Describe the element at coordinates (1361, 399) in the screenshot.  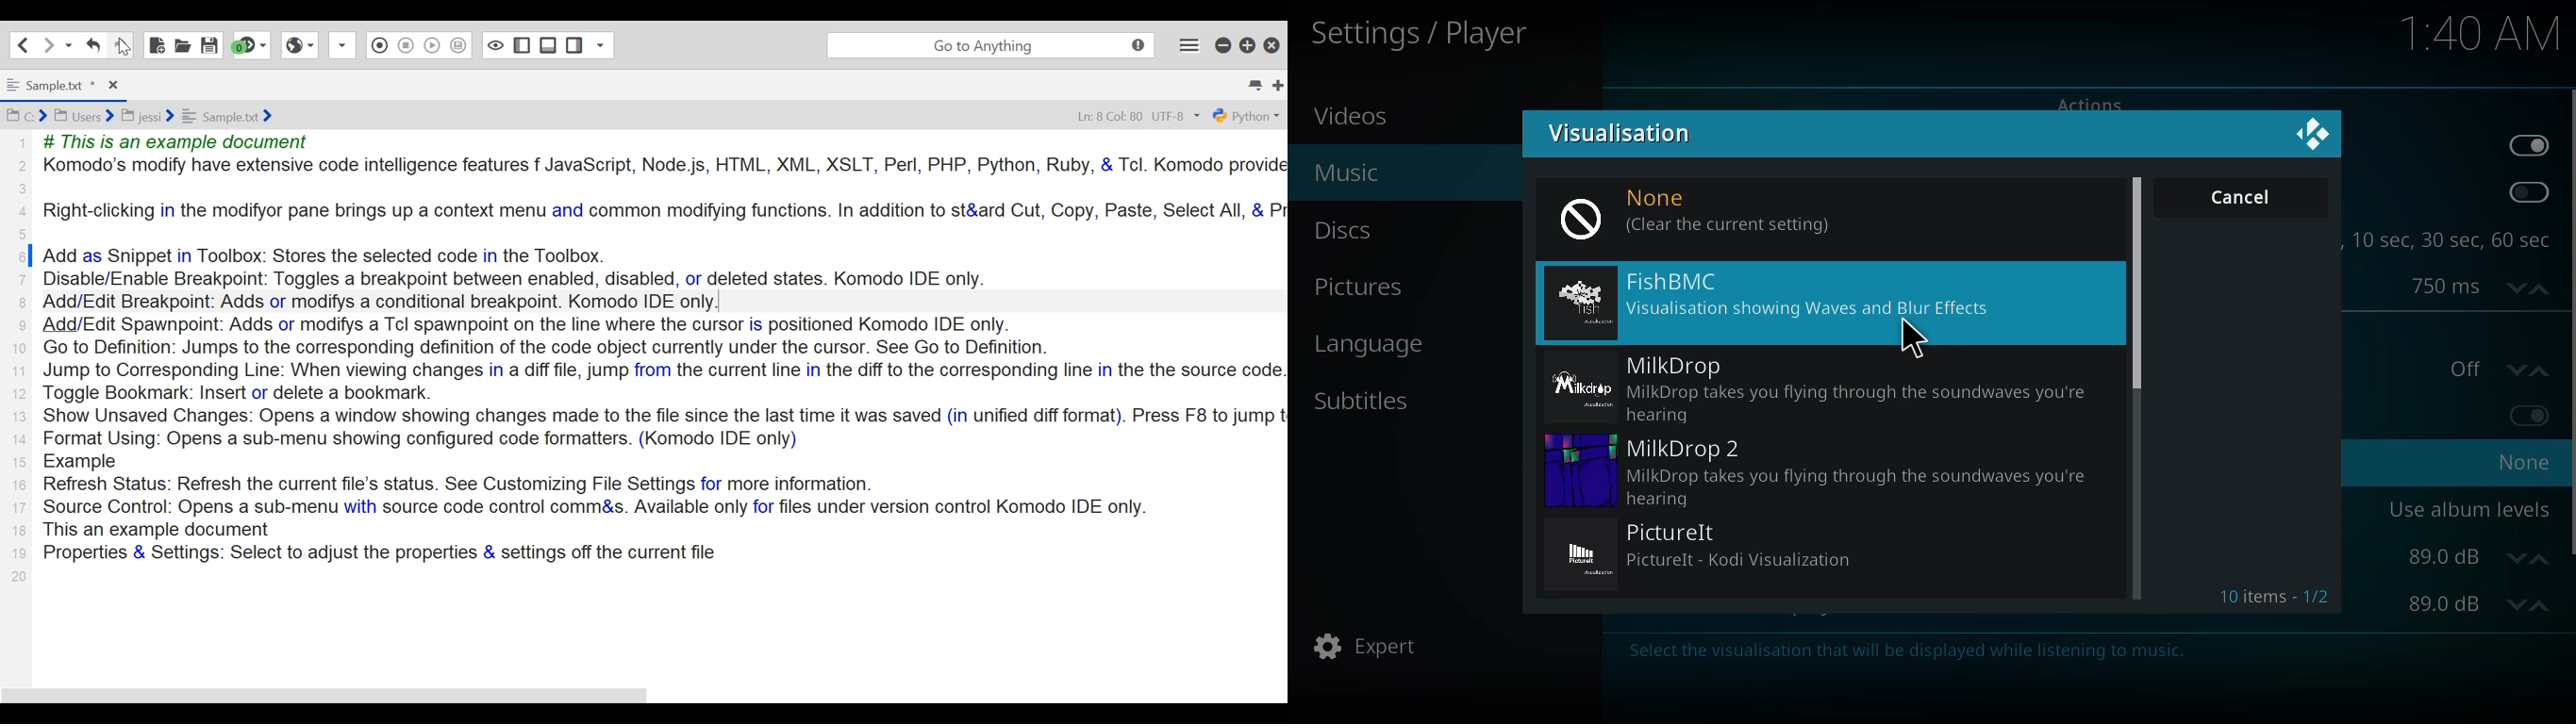
I see `subtitles` at that location.